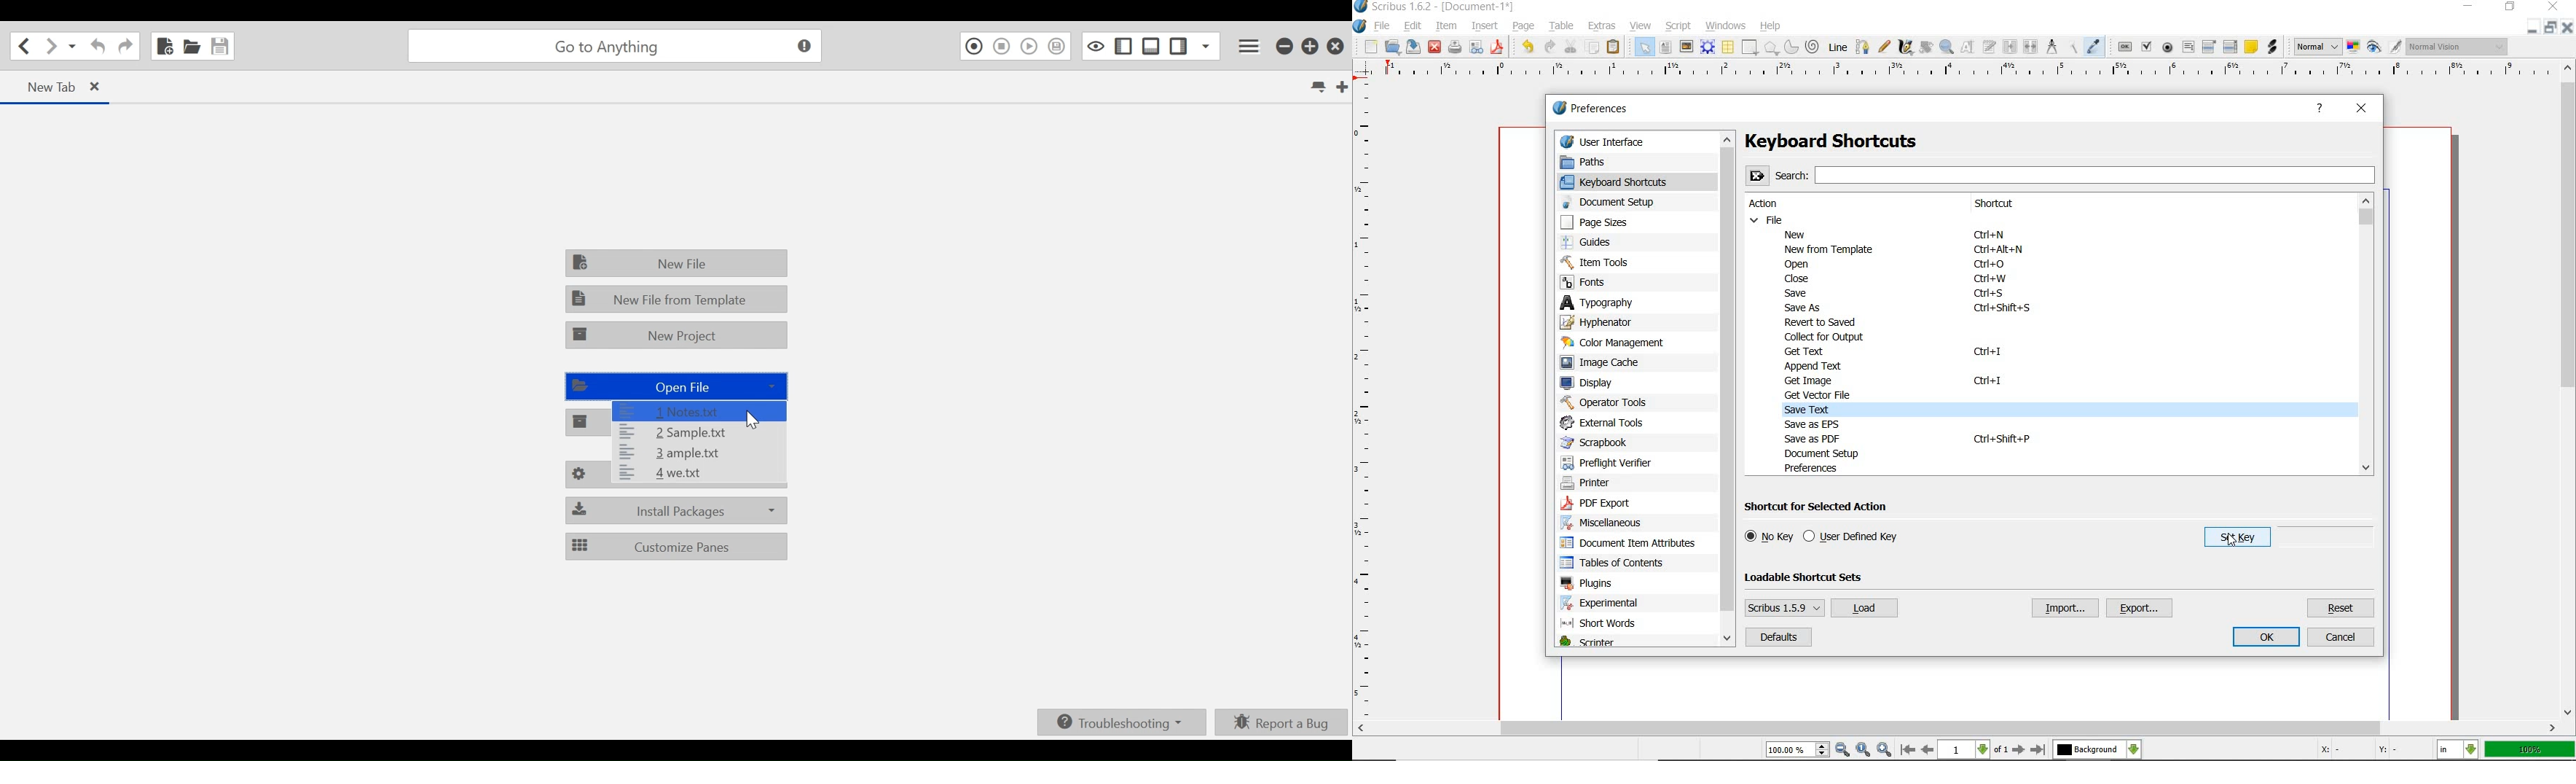 This screenshot has width=2576, height=784. I want to click on preflight verifier, so click(1454, 48).